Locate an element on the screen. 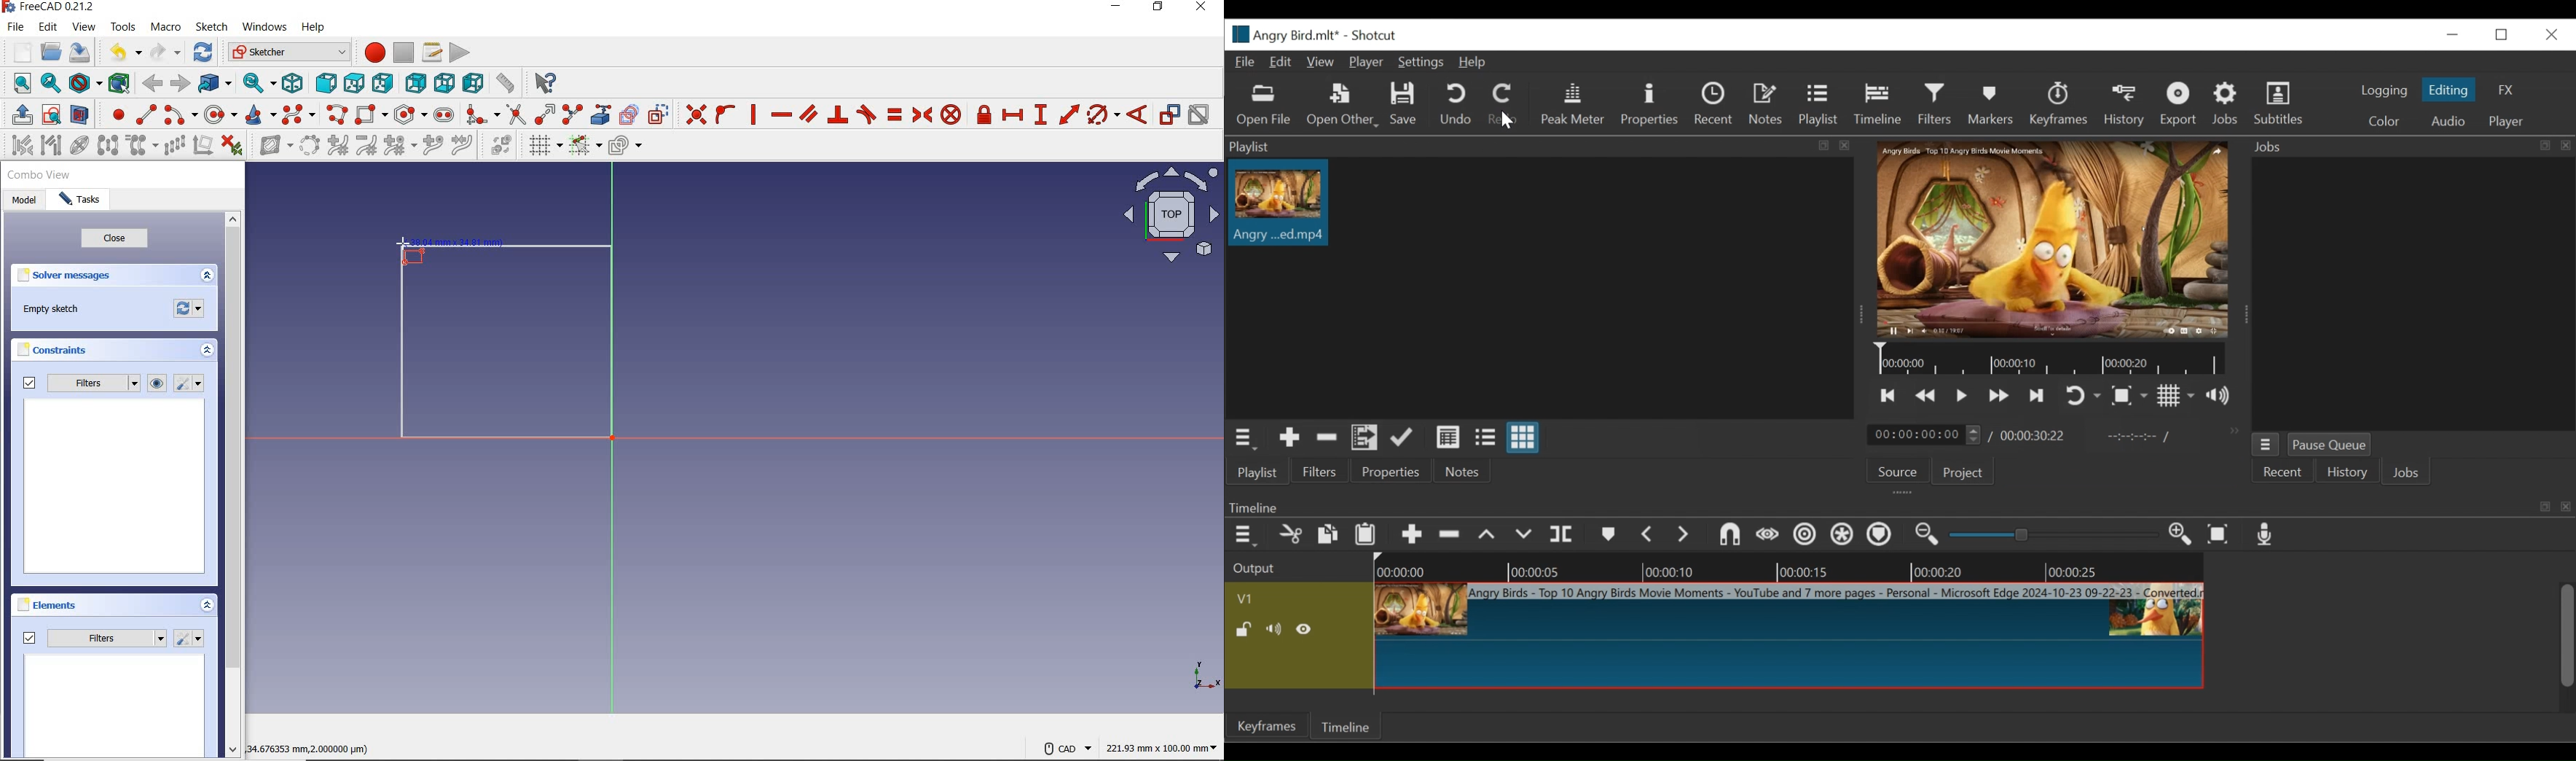 The image size is (2576, 784). empty sketch is located at coordinates (55, 311).